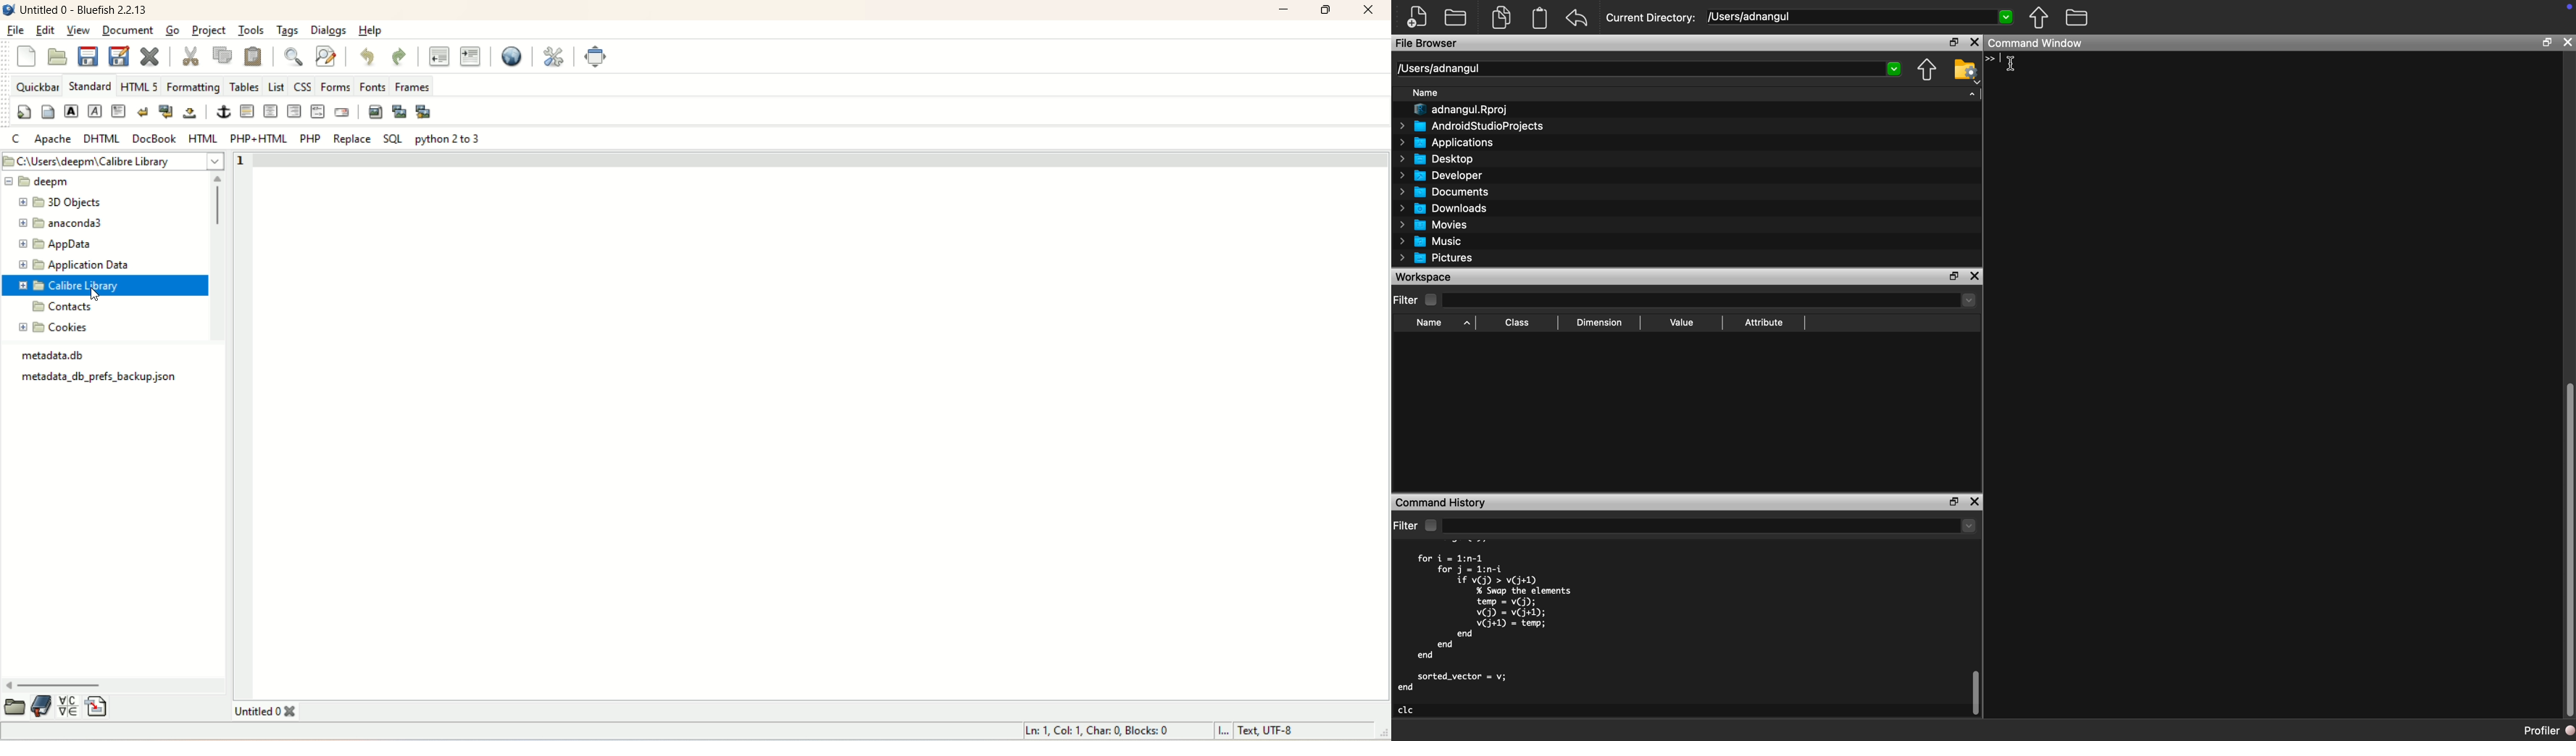  Describe the element at coordinates (1763, 322) in the screenshot. I see `Attribute` at that location.